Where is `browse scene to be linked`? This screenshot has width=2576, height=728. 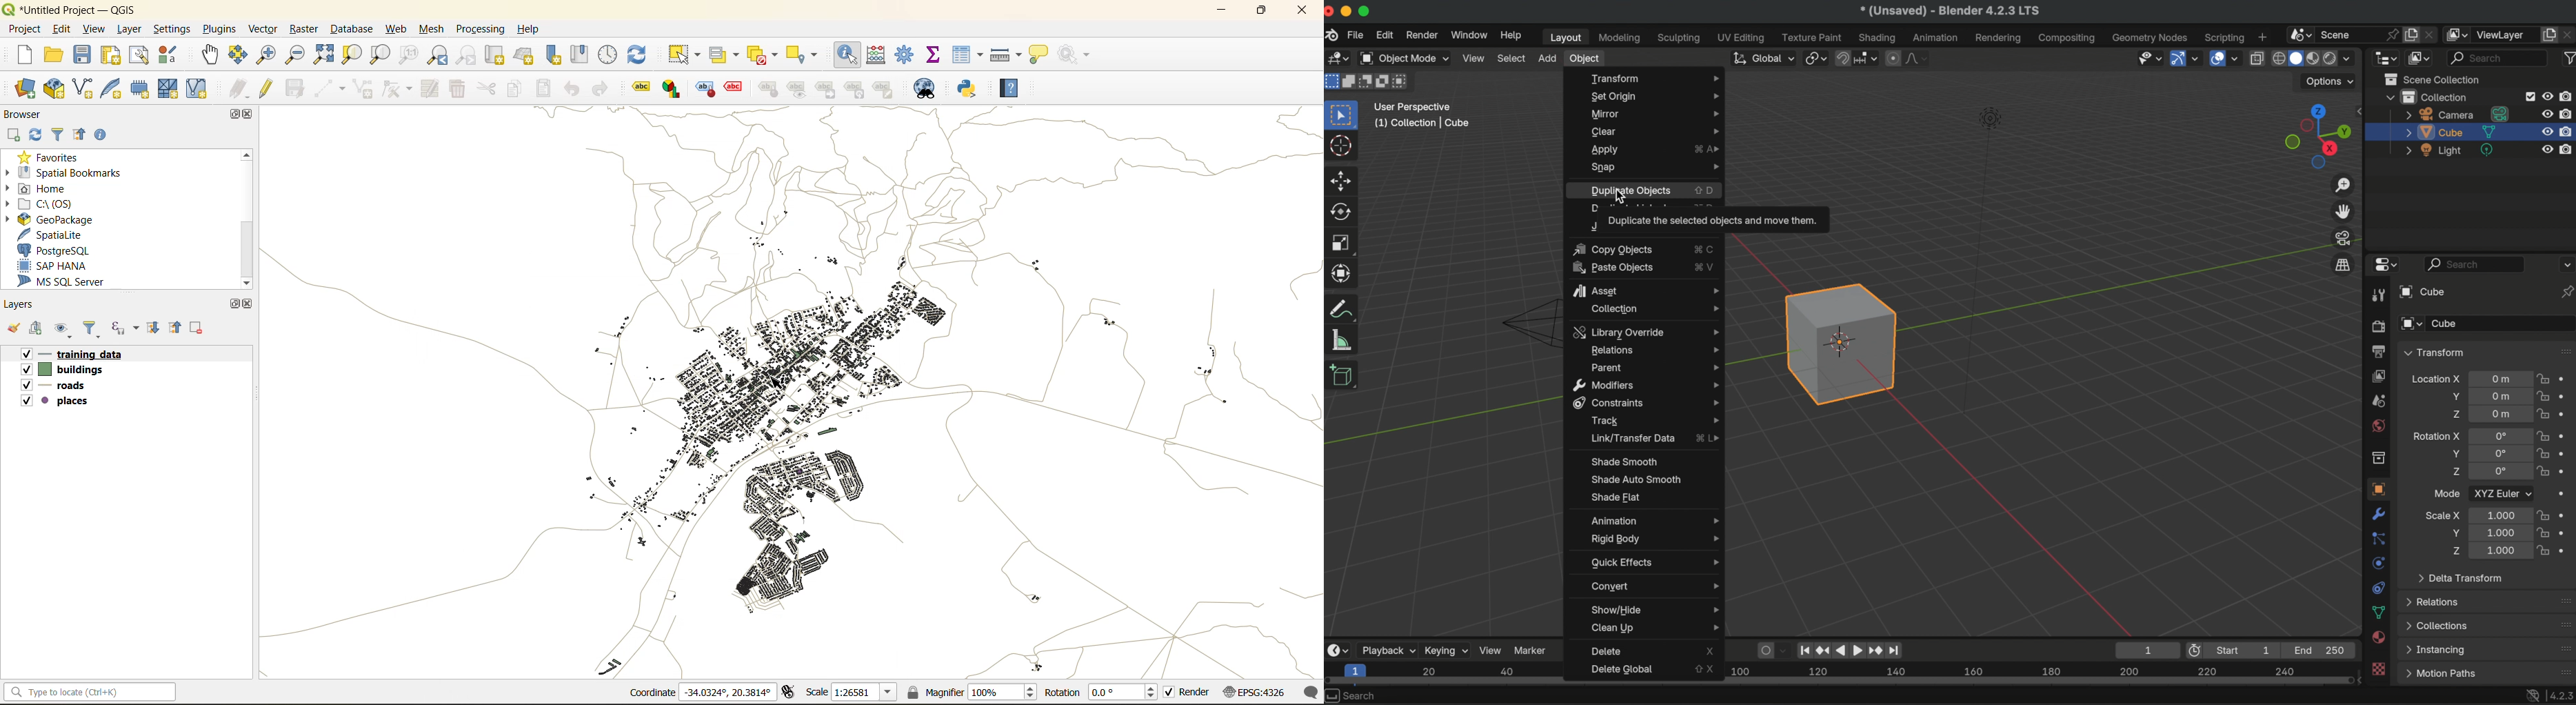
browse scene to be linked is located at coordinates (2299, 33).